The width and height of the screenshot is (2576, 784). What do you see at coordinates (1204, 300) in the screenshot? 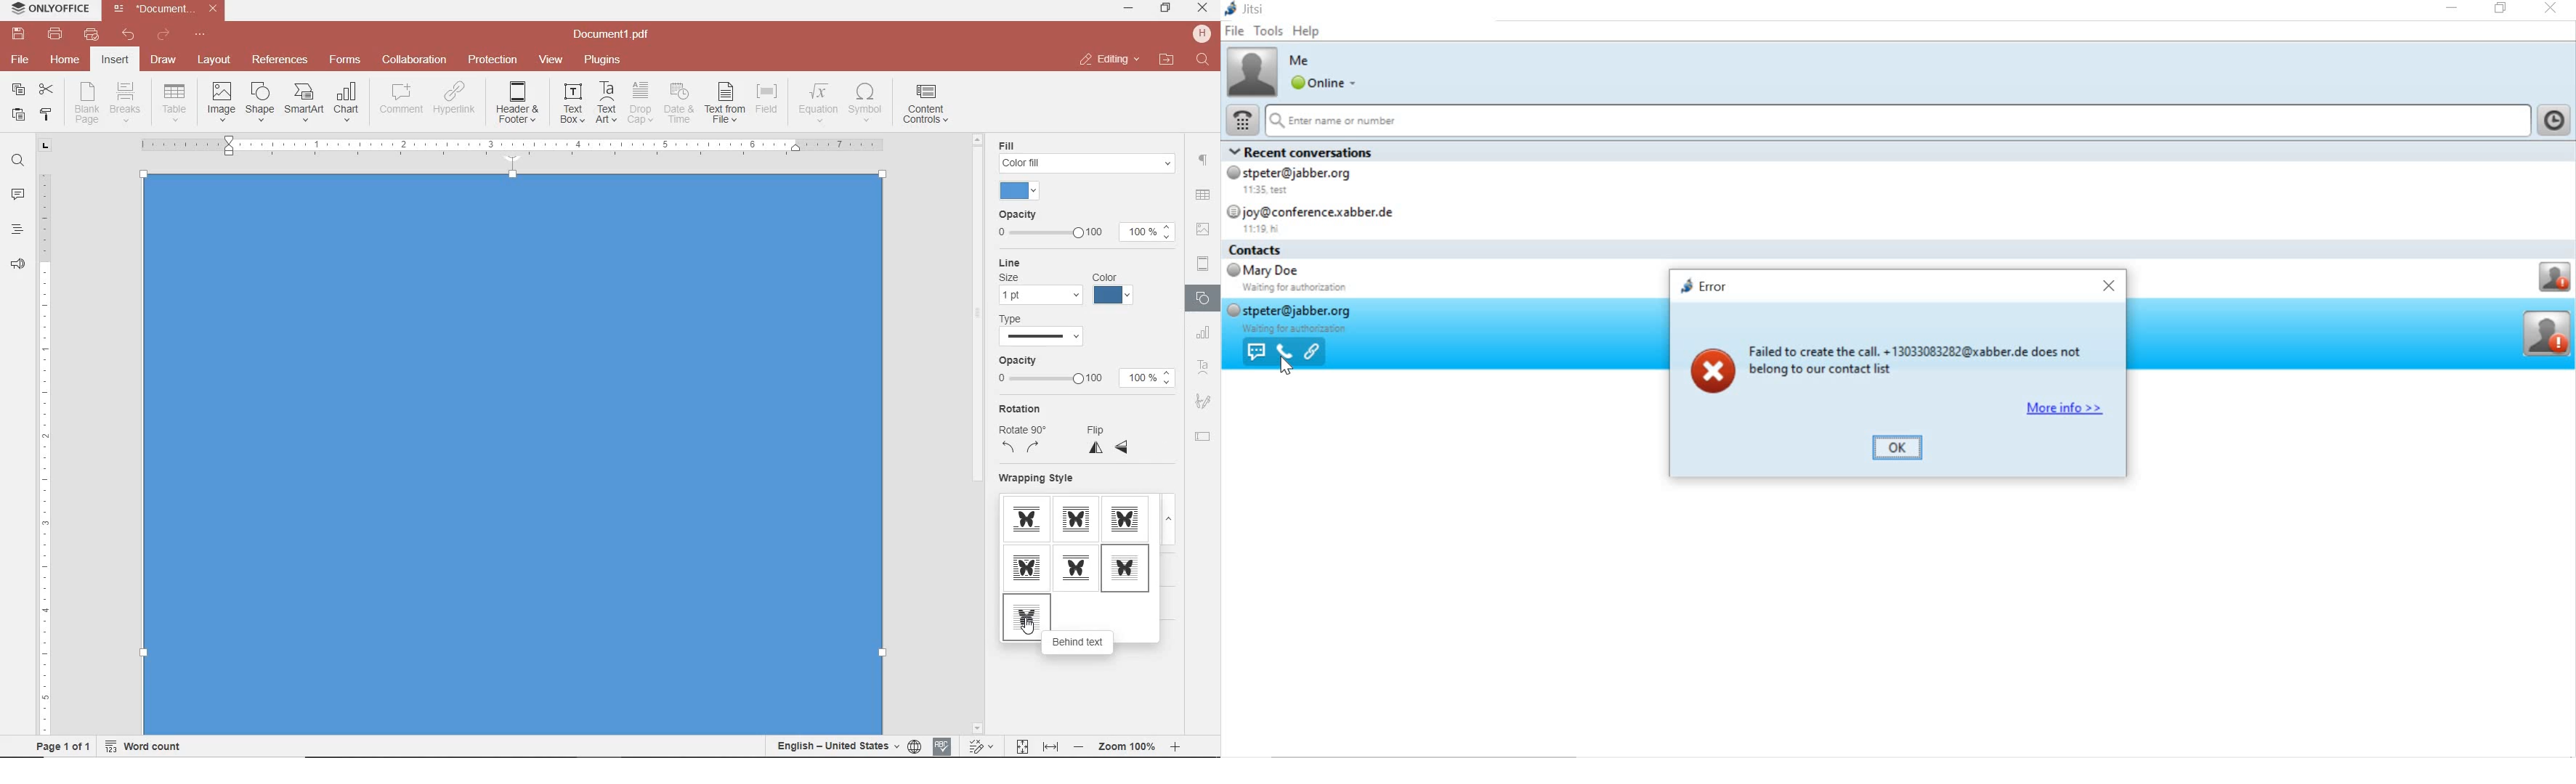
I see `SHAPES` at bounding box center [1204, 300].